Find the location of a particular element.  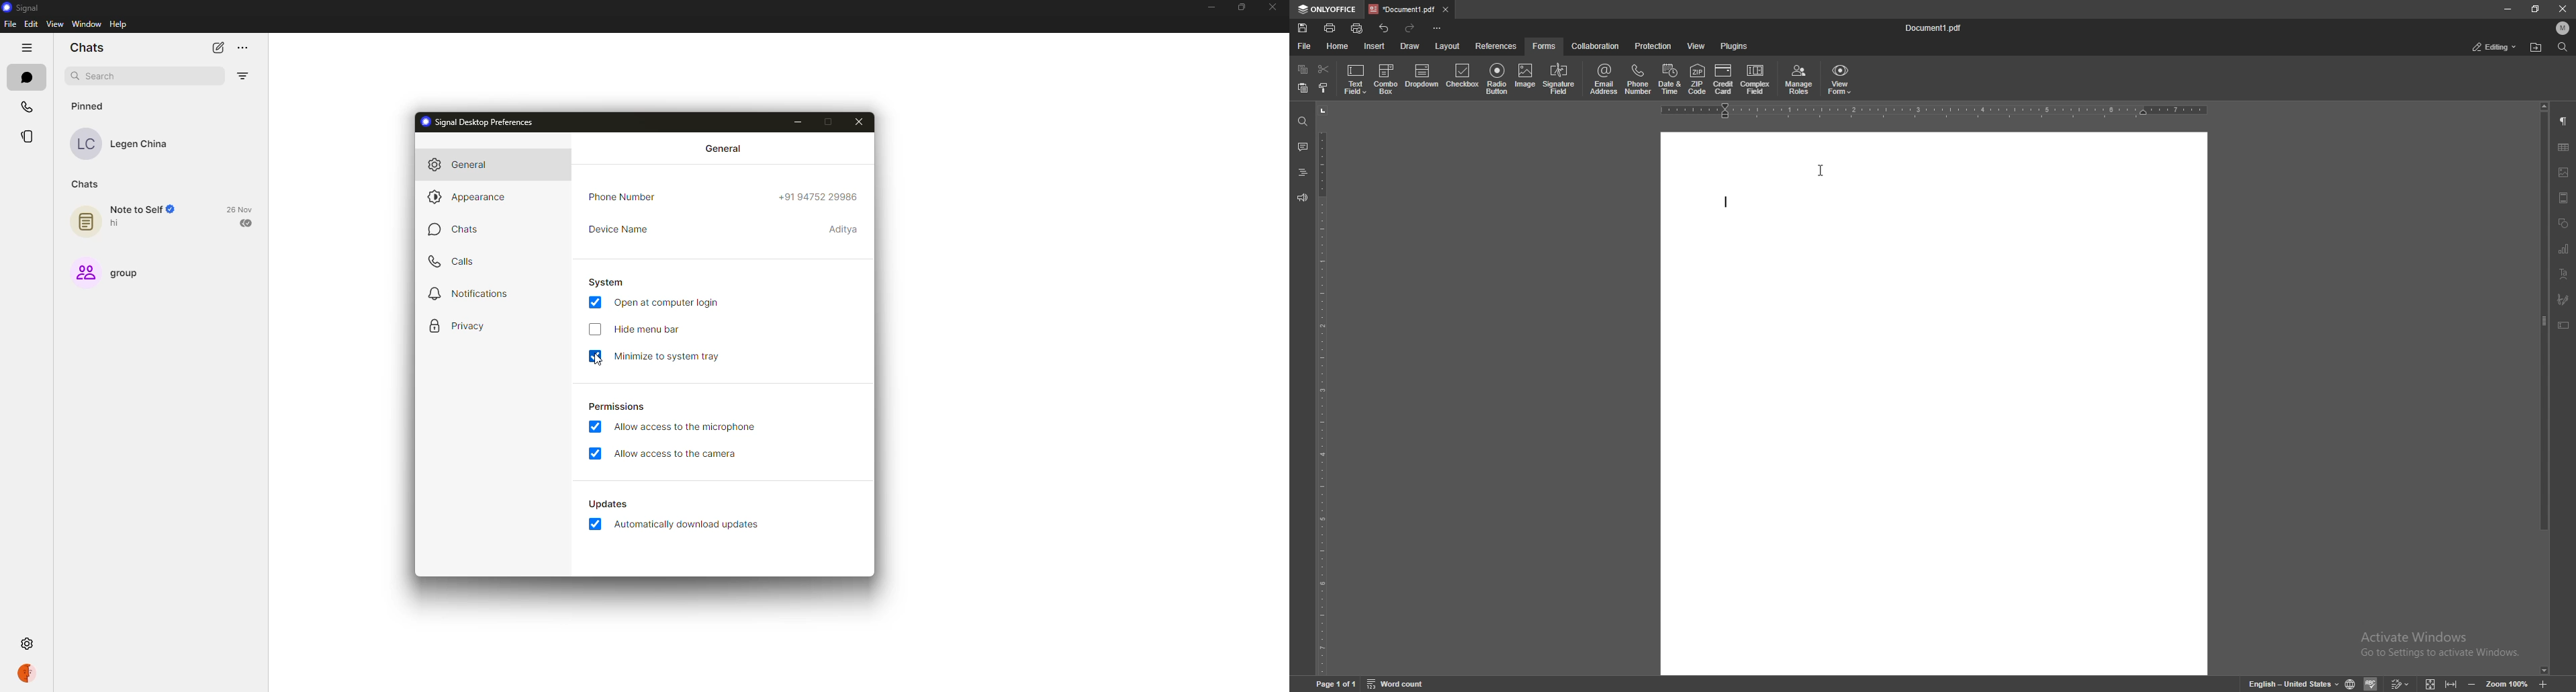

draw is located at coordinates (1409, 46).